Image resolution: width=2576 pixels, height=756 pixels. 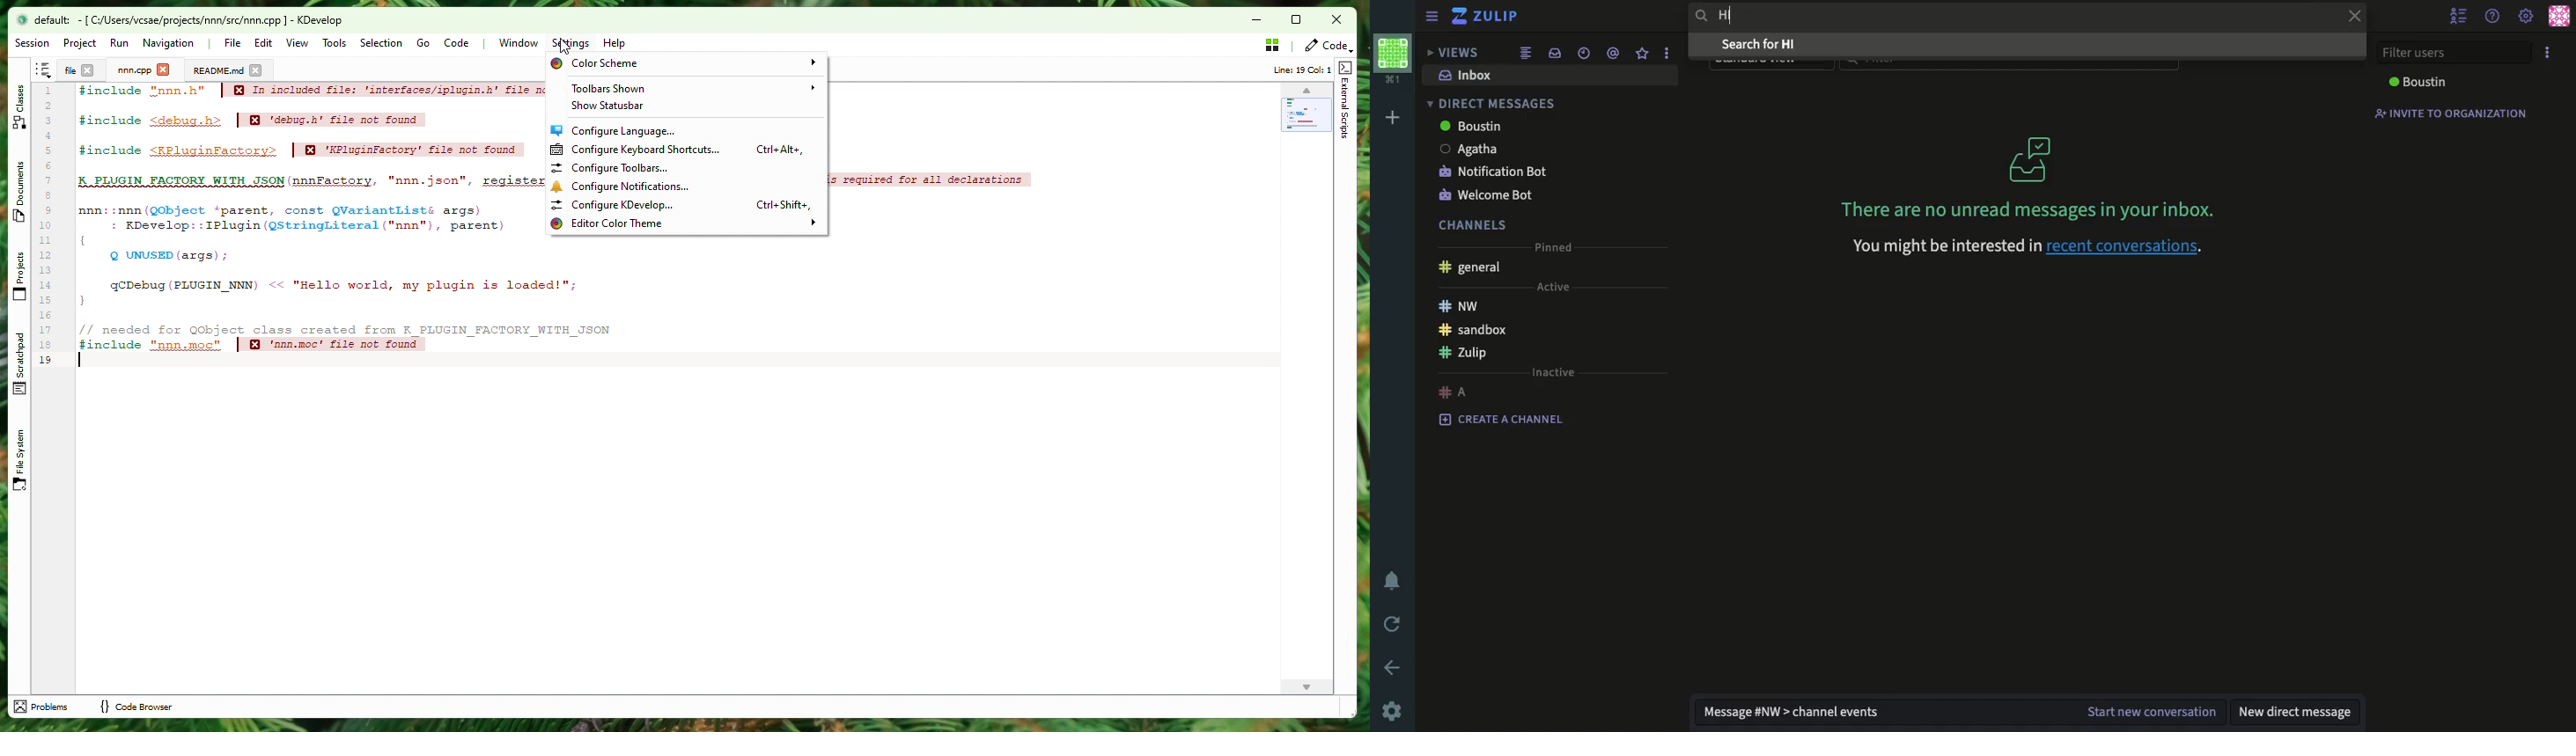 What do you see at coordinates (1501, 422) in the screenshot?
I see `create a channel` at bounding box center [1501, 422].